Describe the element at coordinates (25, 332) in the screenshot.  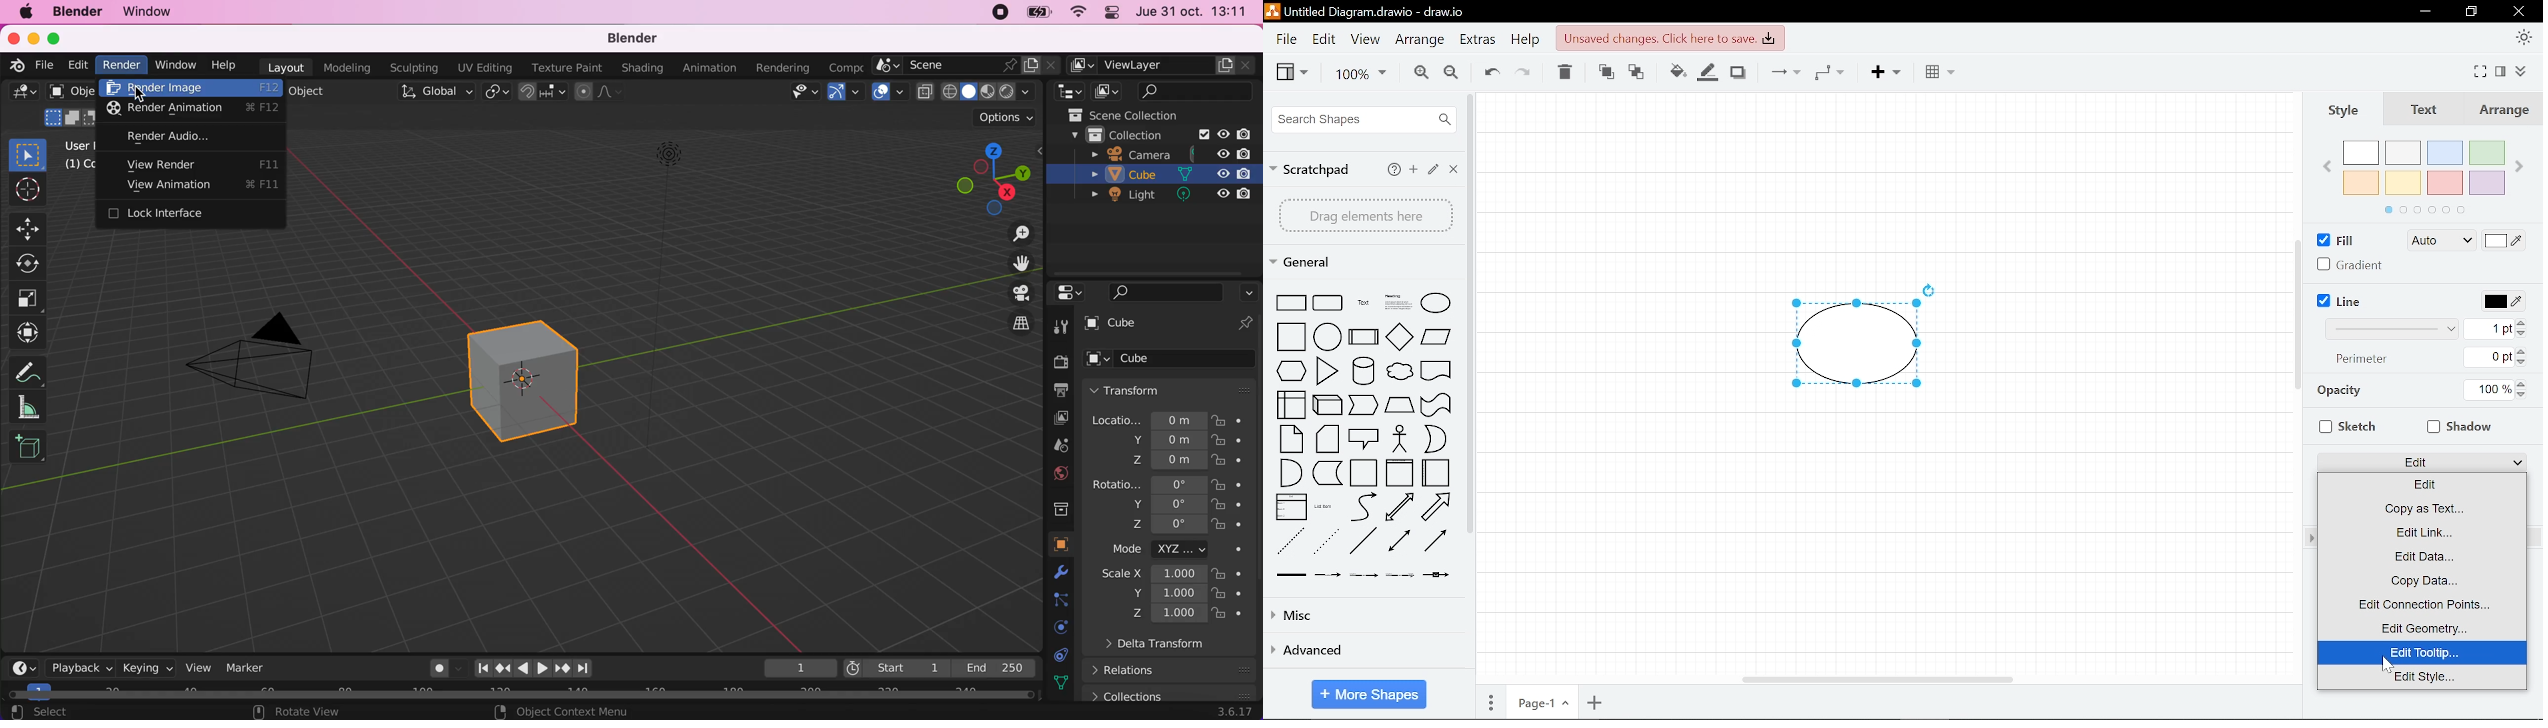
I see `transform` at that location.